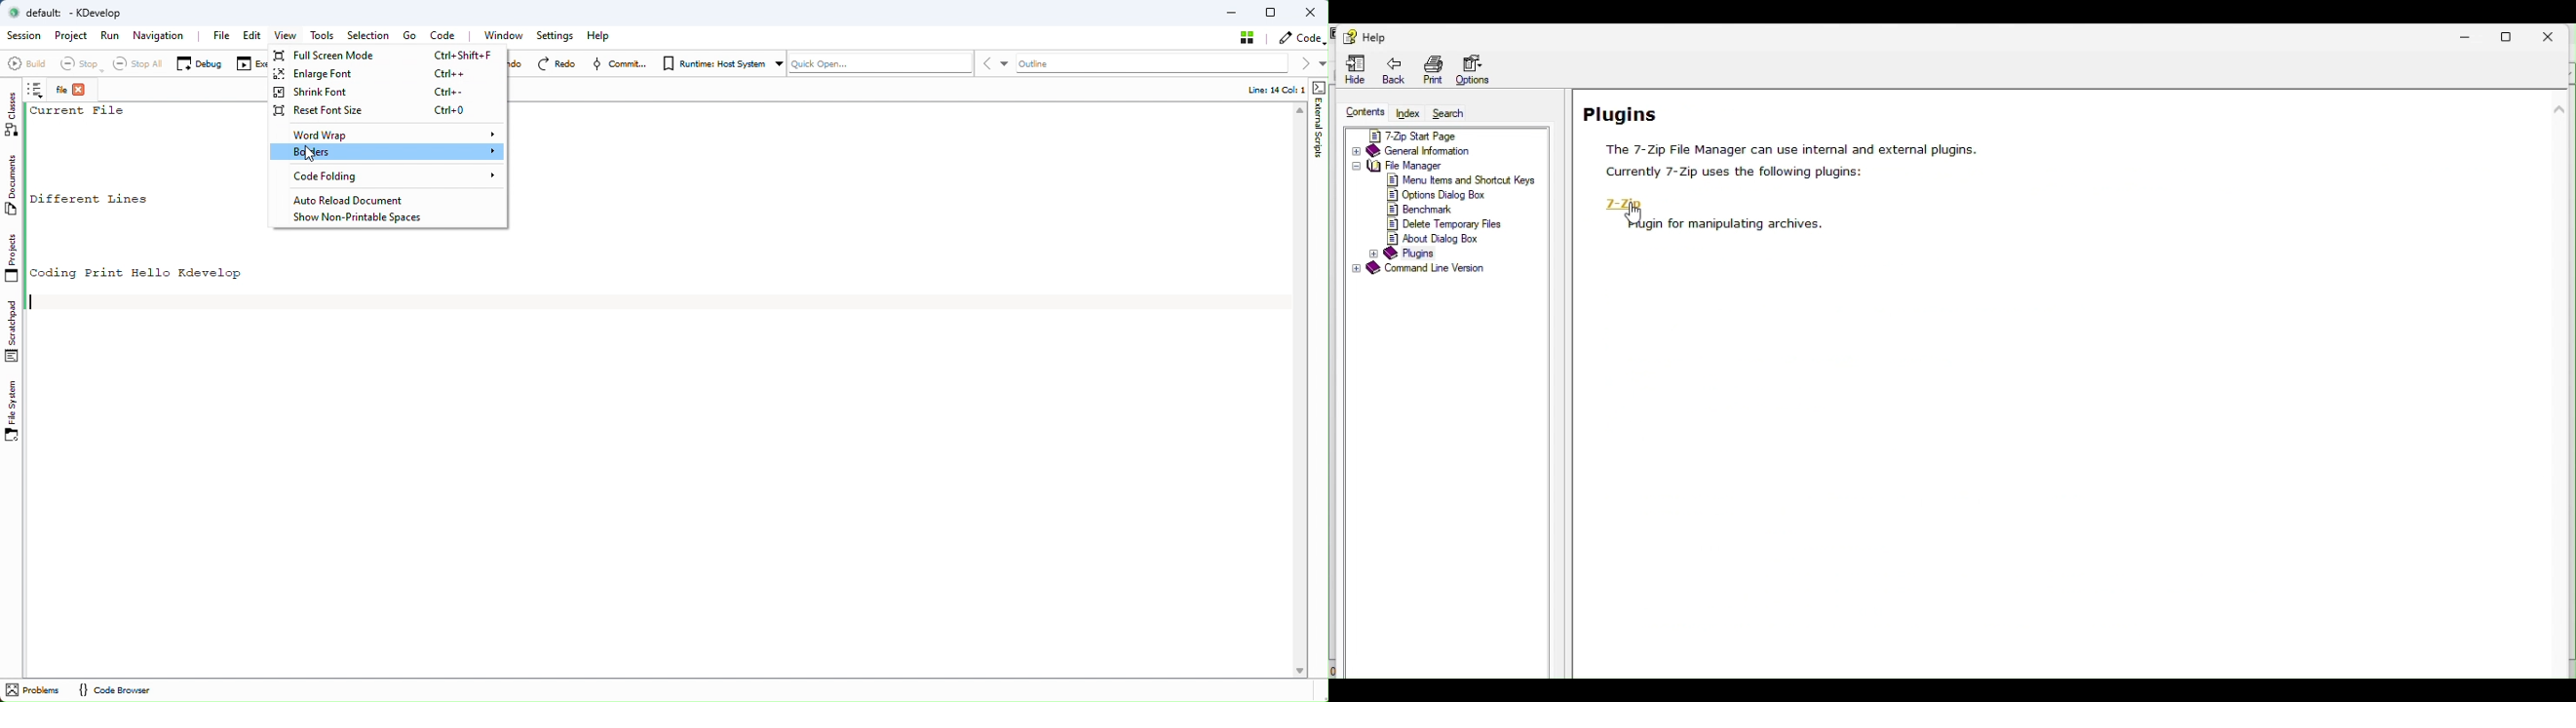  What do you see at coordinates (1423, 269) in the screenshot?
I see `command line version` at bounding box center [1423, 269].